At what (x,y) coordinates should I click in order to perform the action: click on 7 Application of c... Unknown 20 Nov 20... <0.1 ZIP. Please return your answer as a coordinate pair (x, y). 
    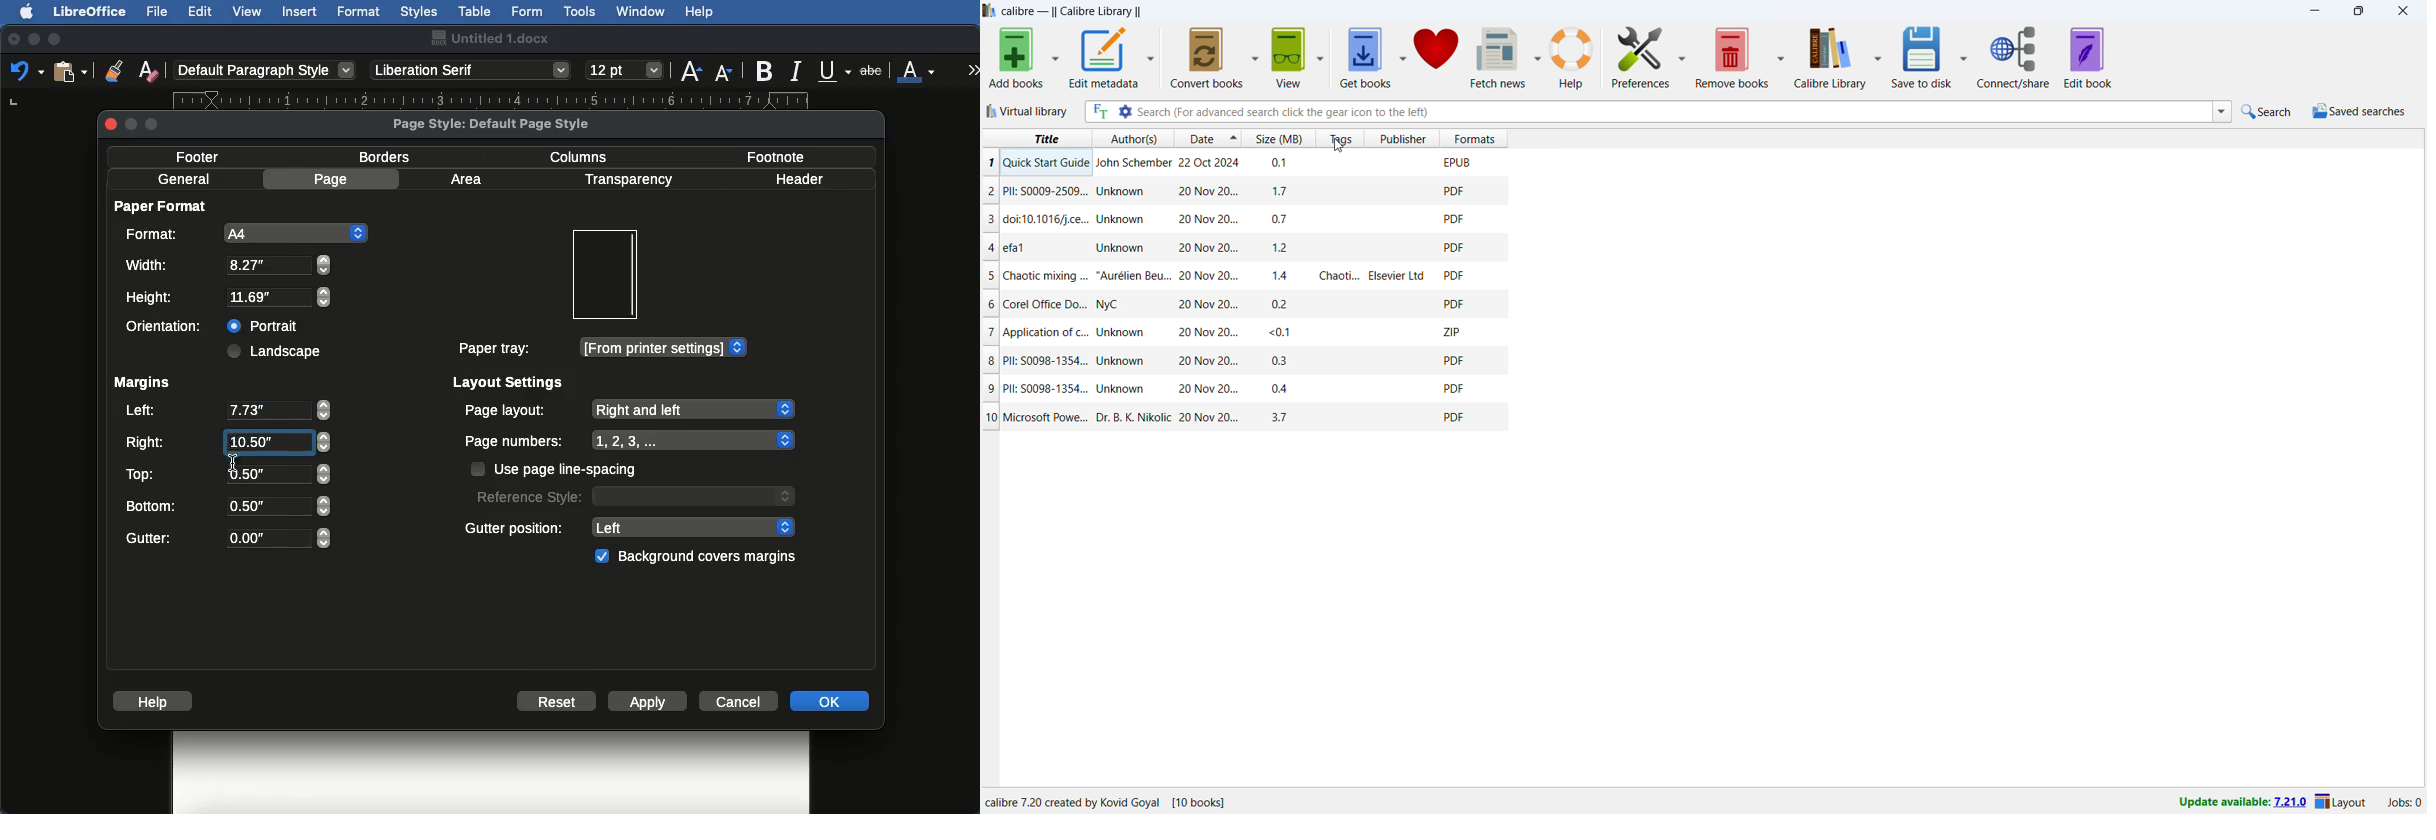
    Looking at the image, I should click on (1245, 330).